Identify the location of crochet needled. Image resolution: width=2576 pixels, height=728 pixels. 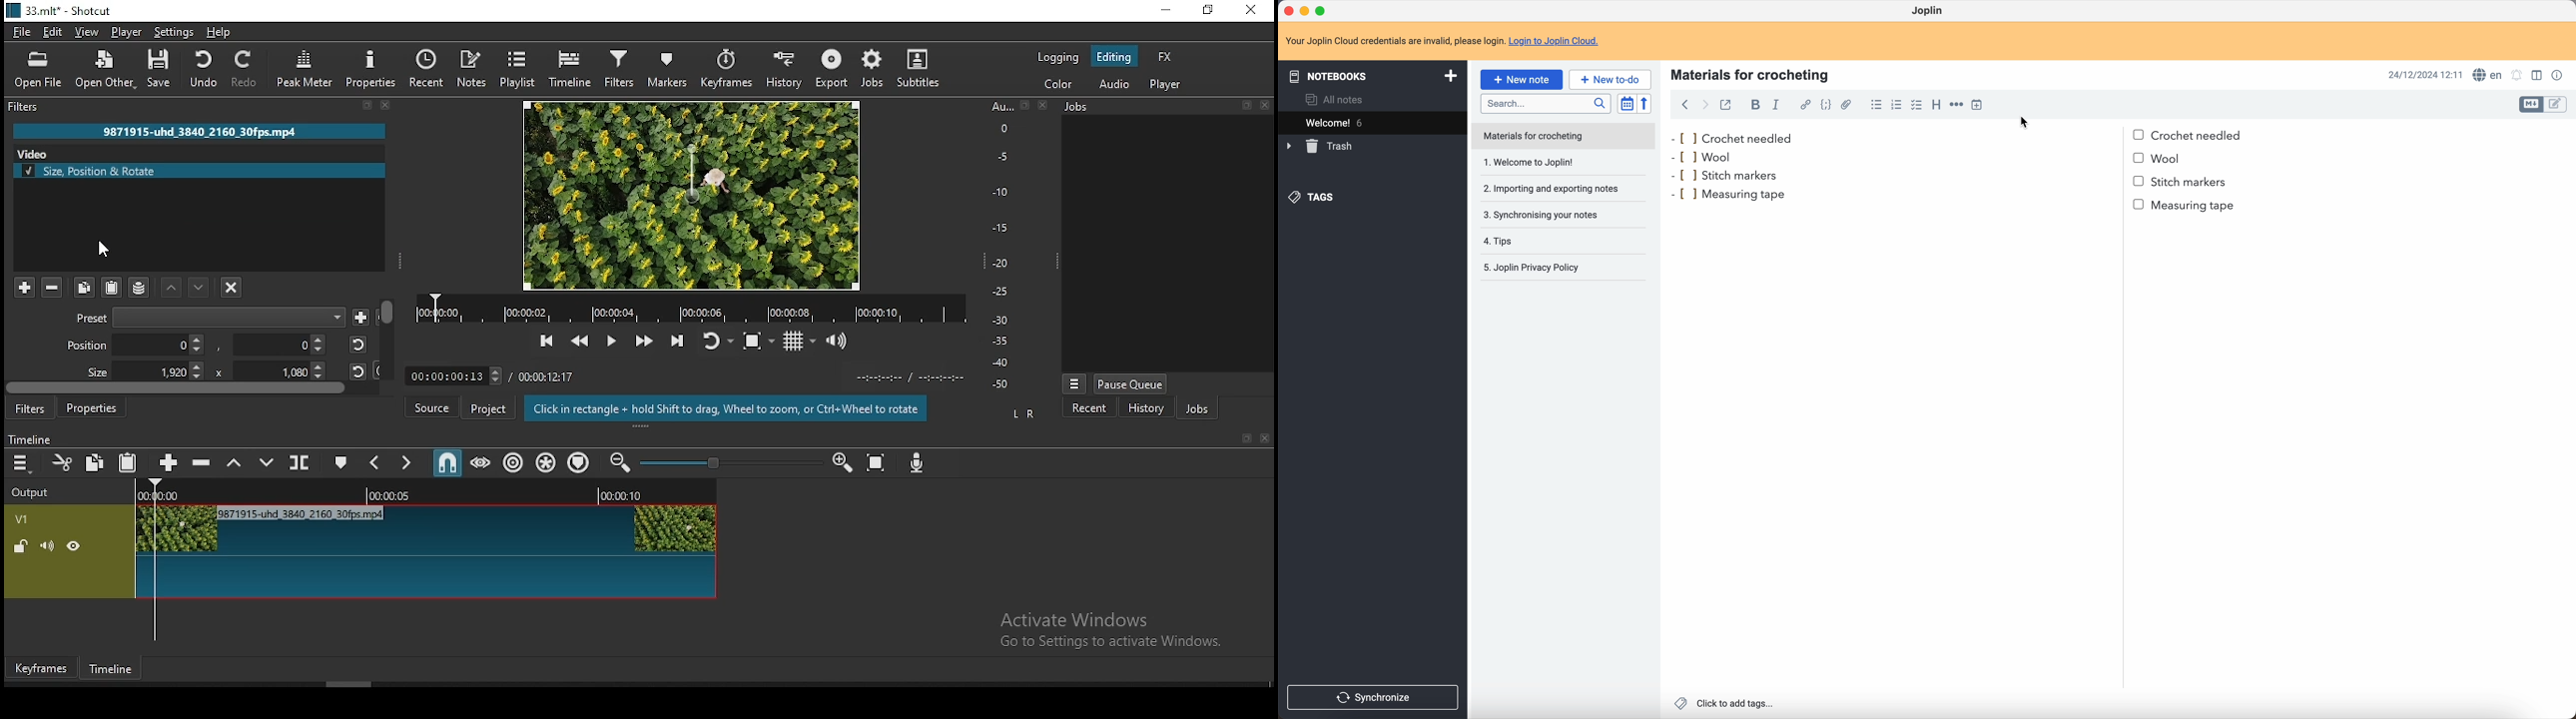
(1959, 134).